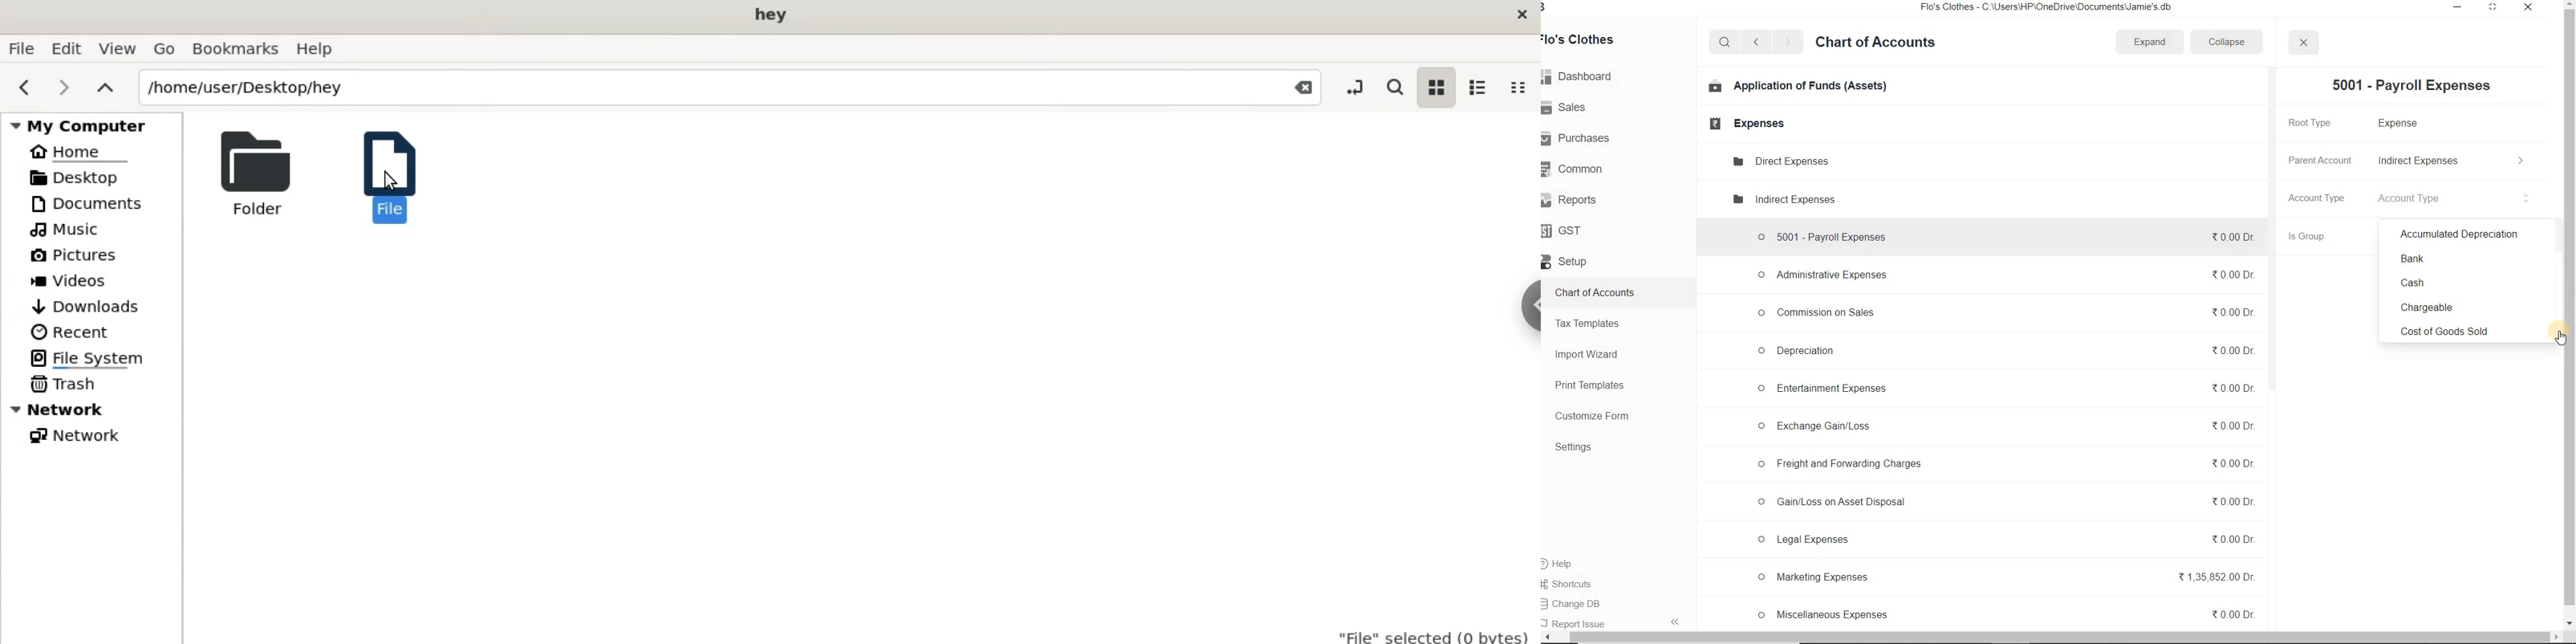 Image resolution: width=2576 pixels, height=644 pixels. I want to click on Common, so click(1581, 169).